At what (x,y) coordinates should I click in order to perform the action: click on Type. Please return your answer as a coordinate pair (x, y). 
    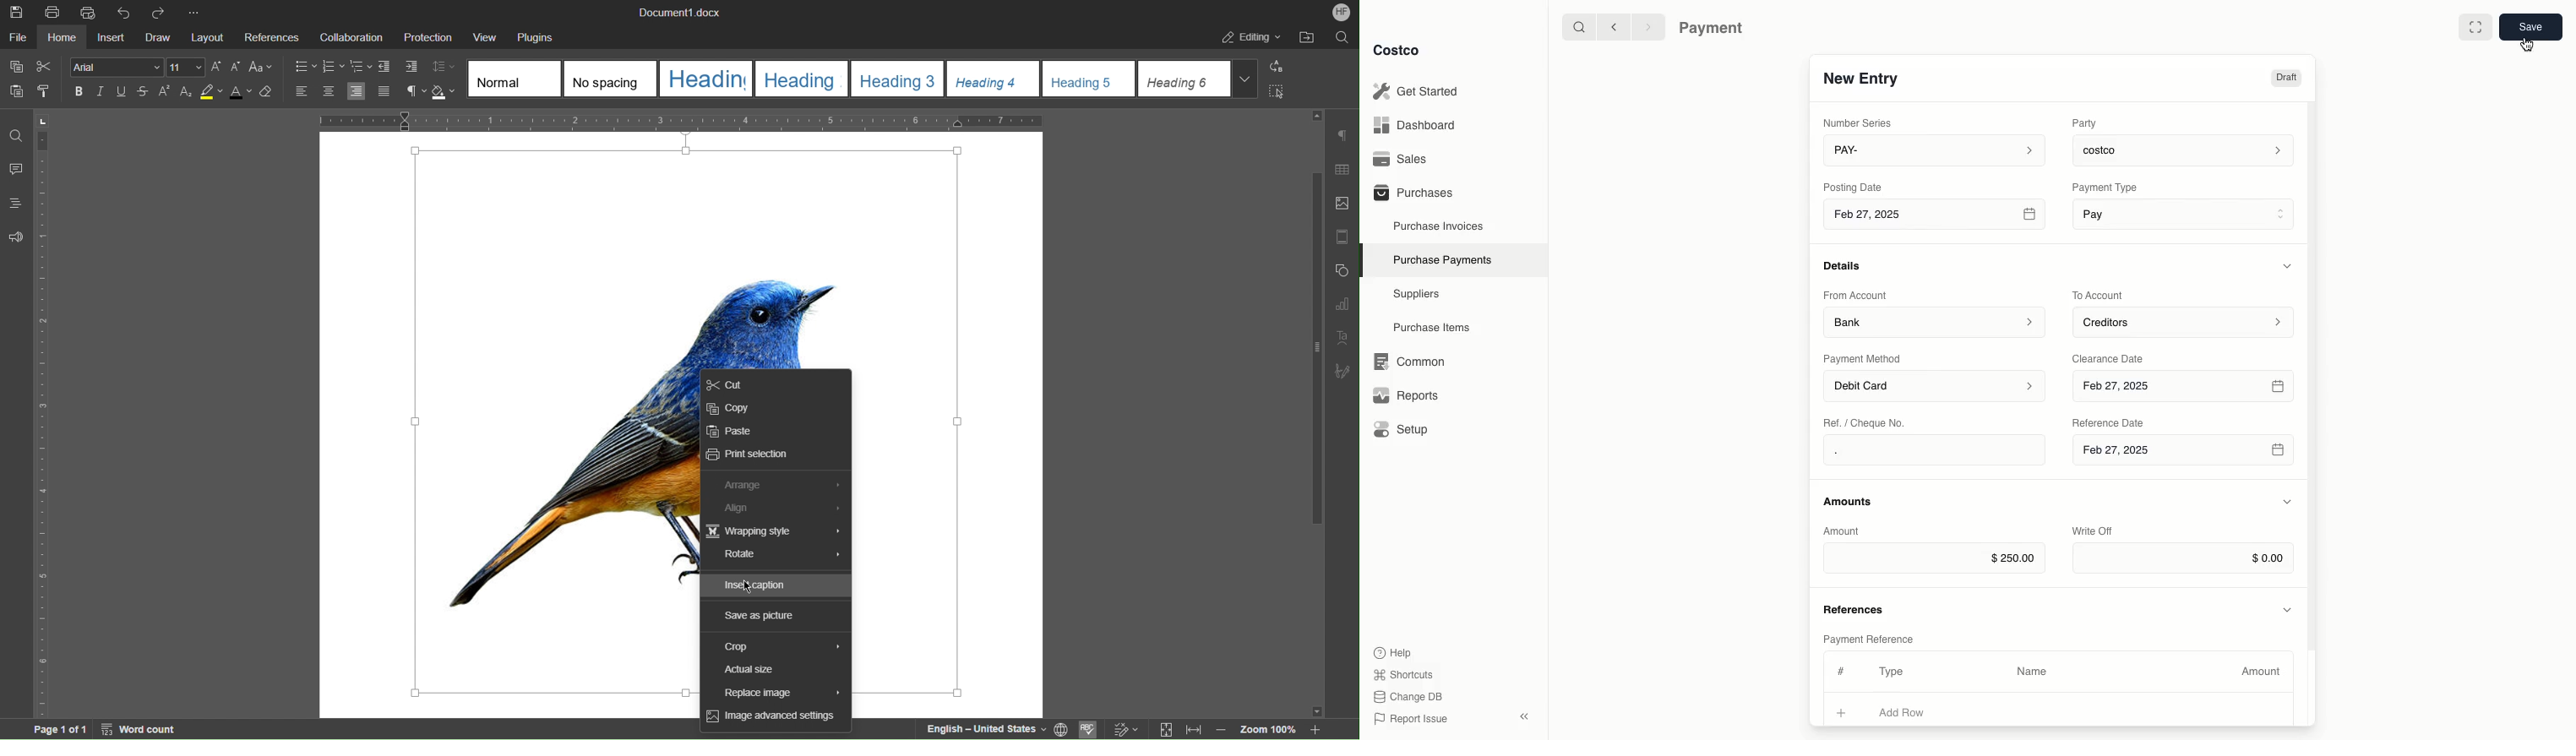
    Looking at the image, I should click on (1895, 672).